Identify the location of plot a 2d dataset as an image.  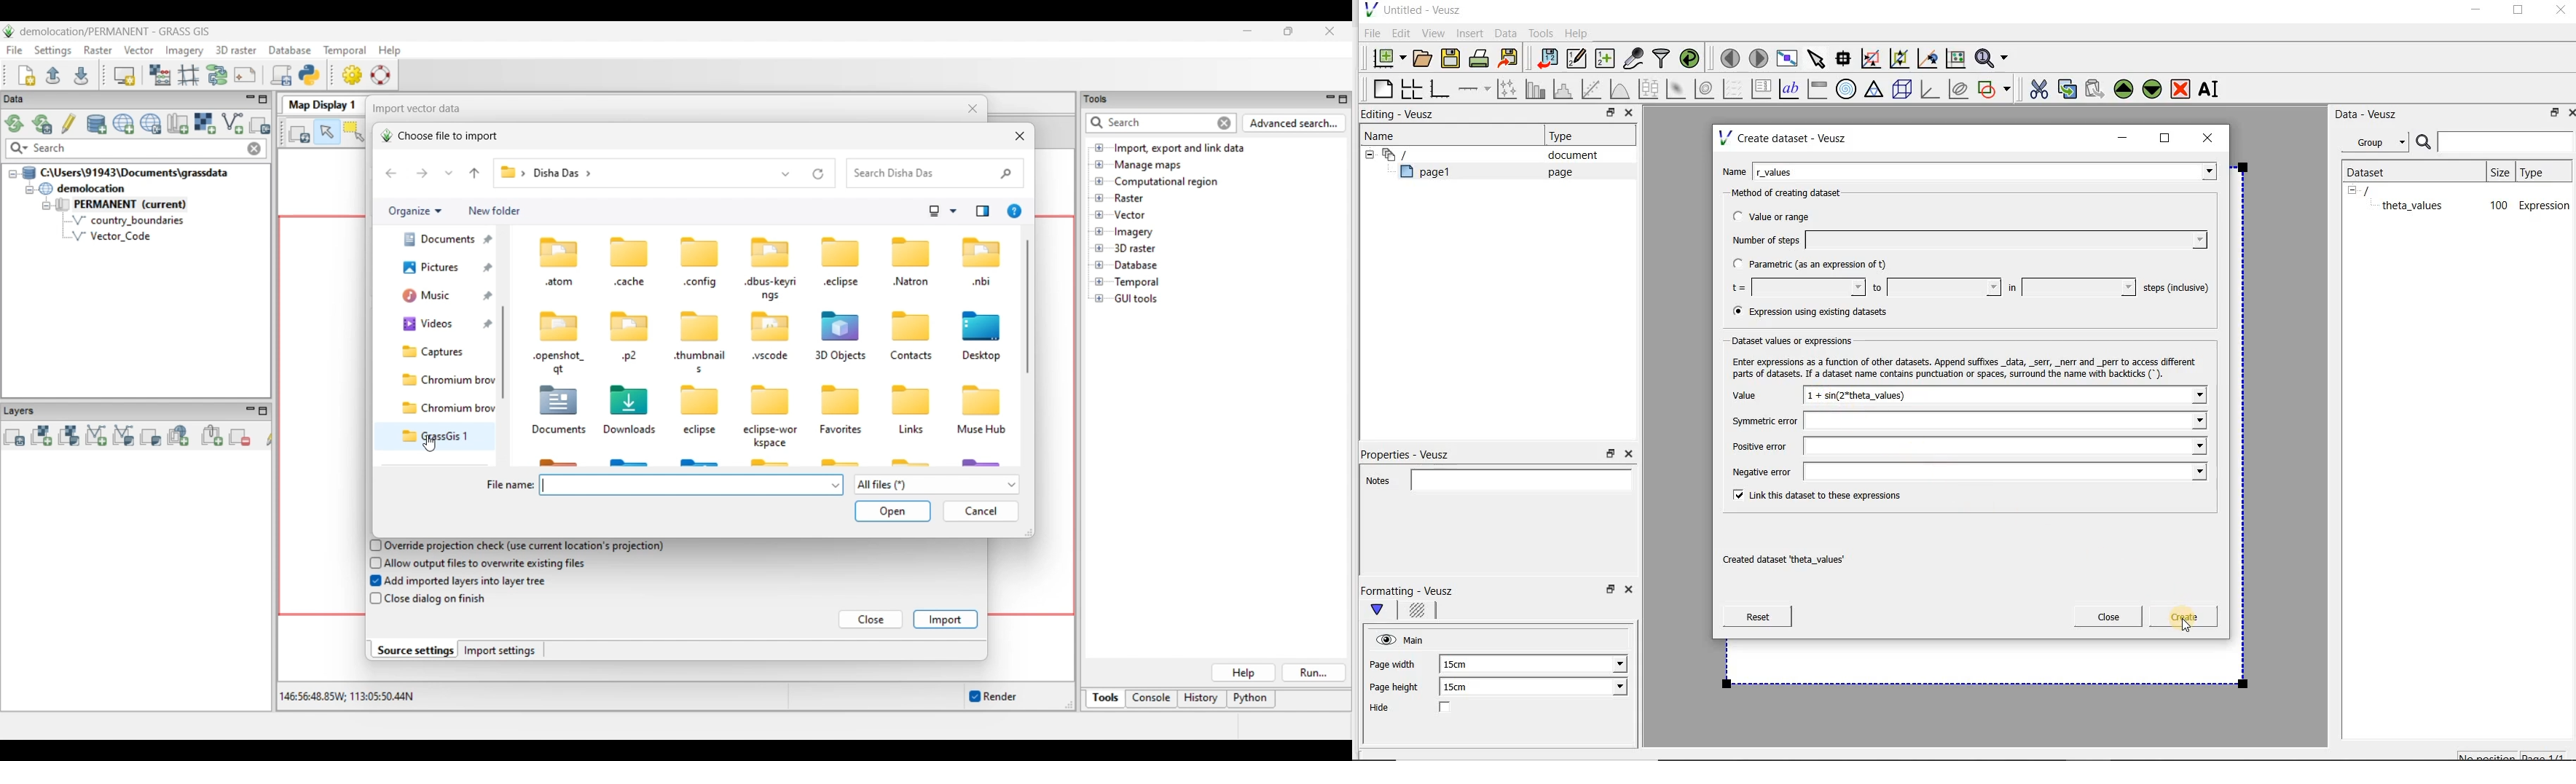
(1678, 90).